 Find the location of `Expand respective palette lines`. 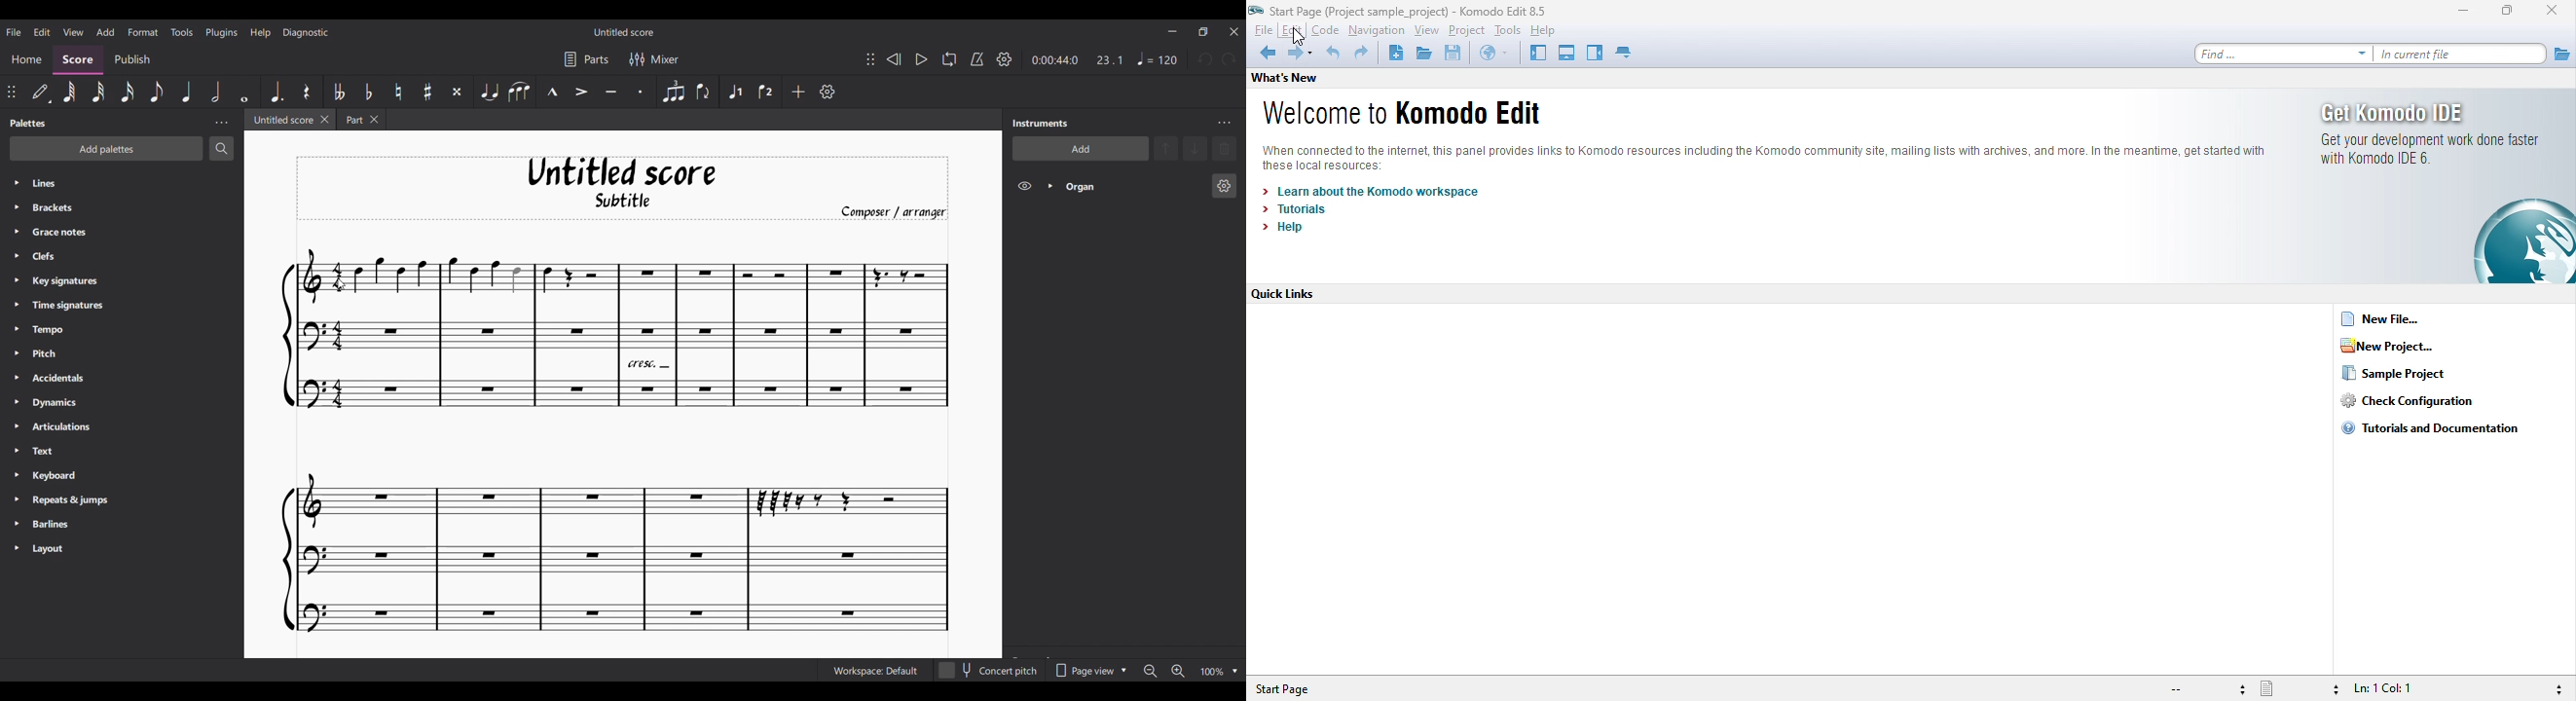

Expand respective palette lines is located at coordinates (16, 365).